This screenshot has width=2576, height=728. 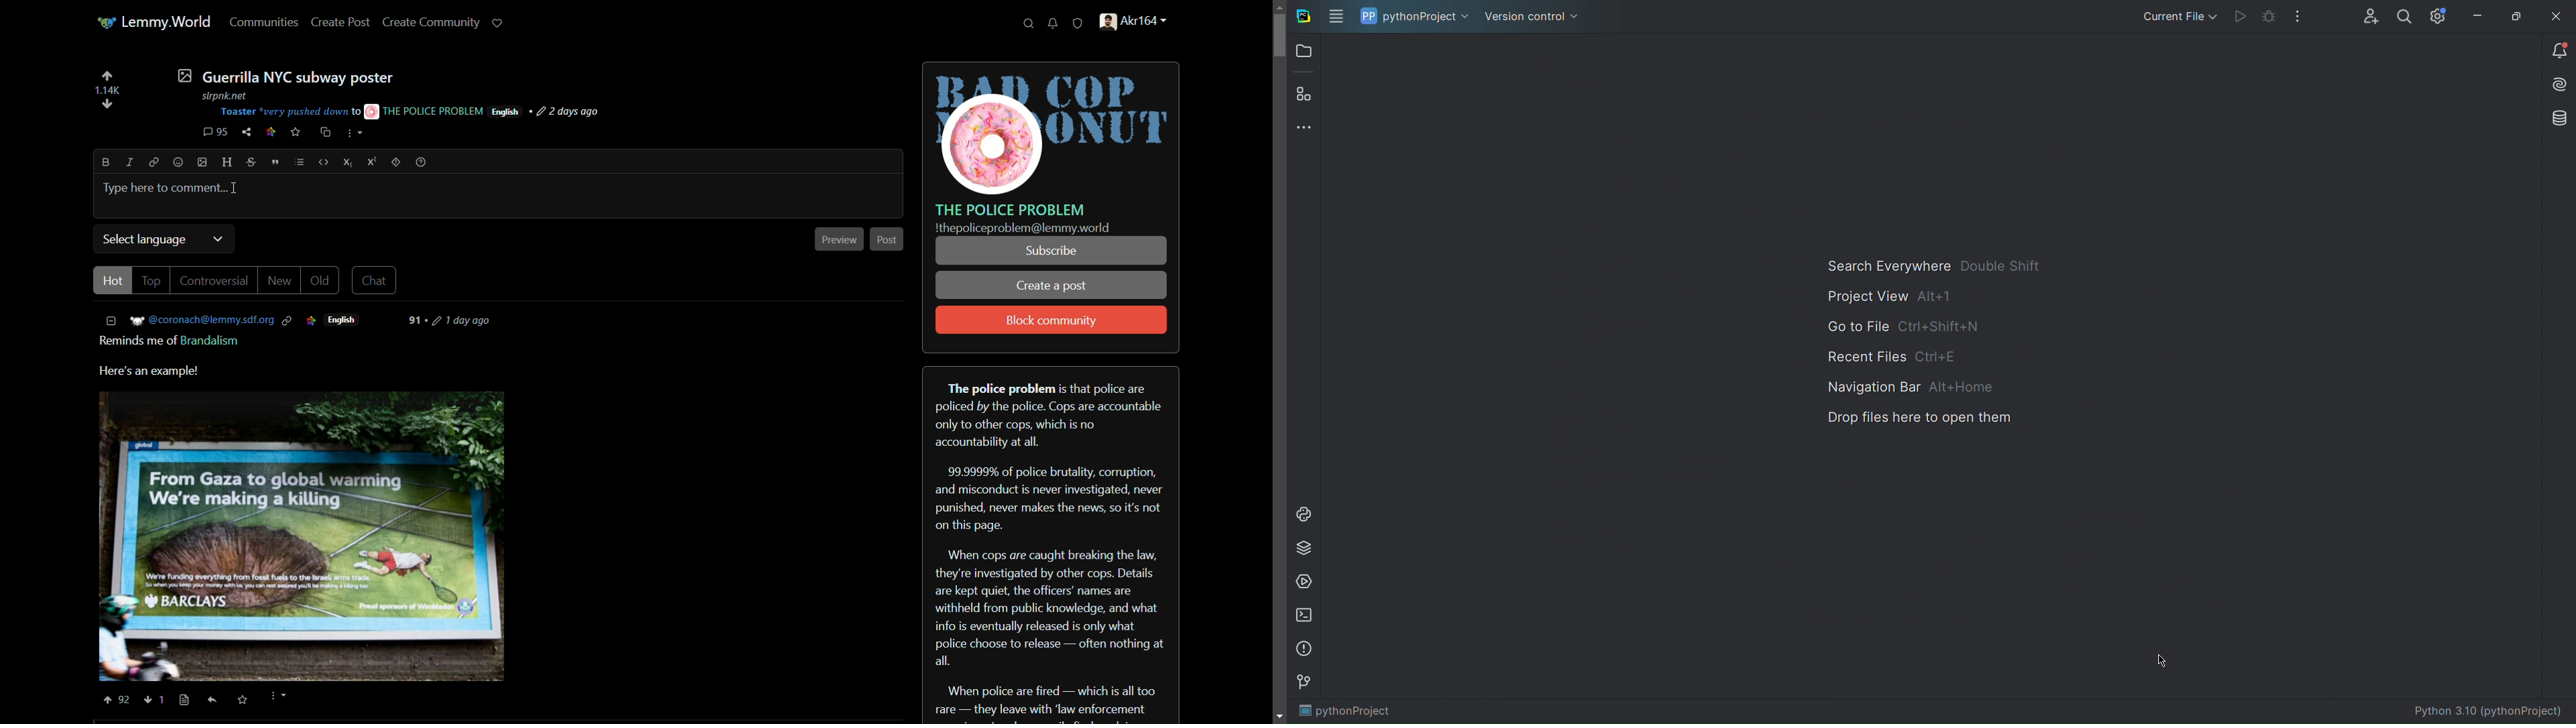 What do you see at coordinates (277, 697) in the screenshot?
I see `more options` at bounding box center [277, 697].